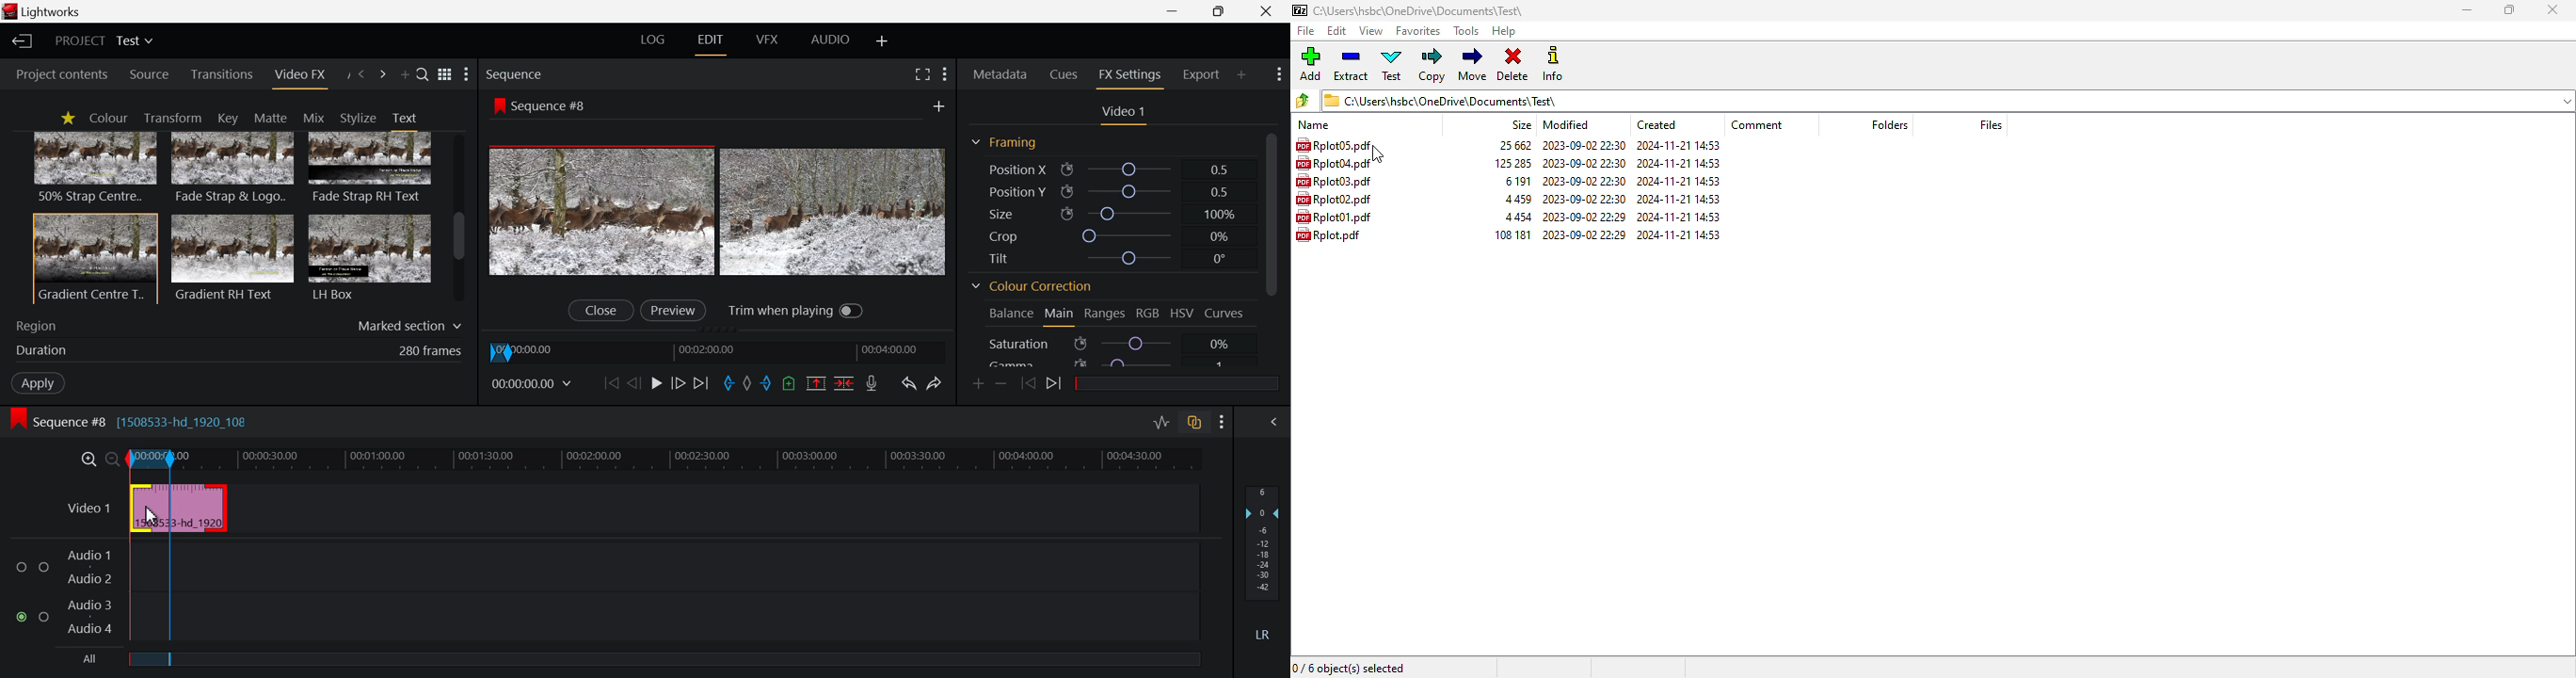  I want to click on Source, so click(149, 75).